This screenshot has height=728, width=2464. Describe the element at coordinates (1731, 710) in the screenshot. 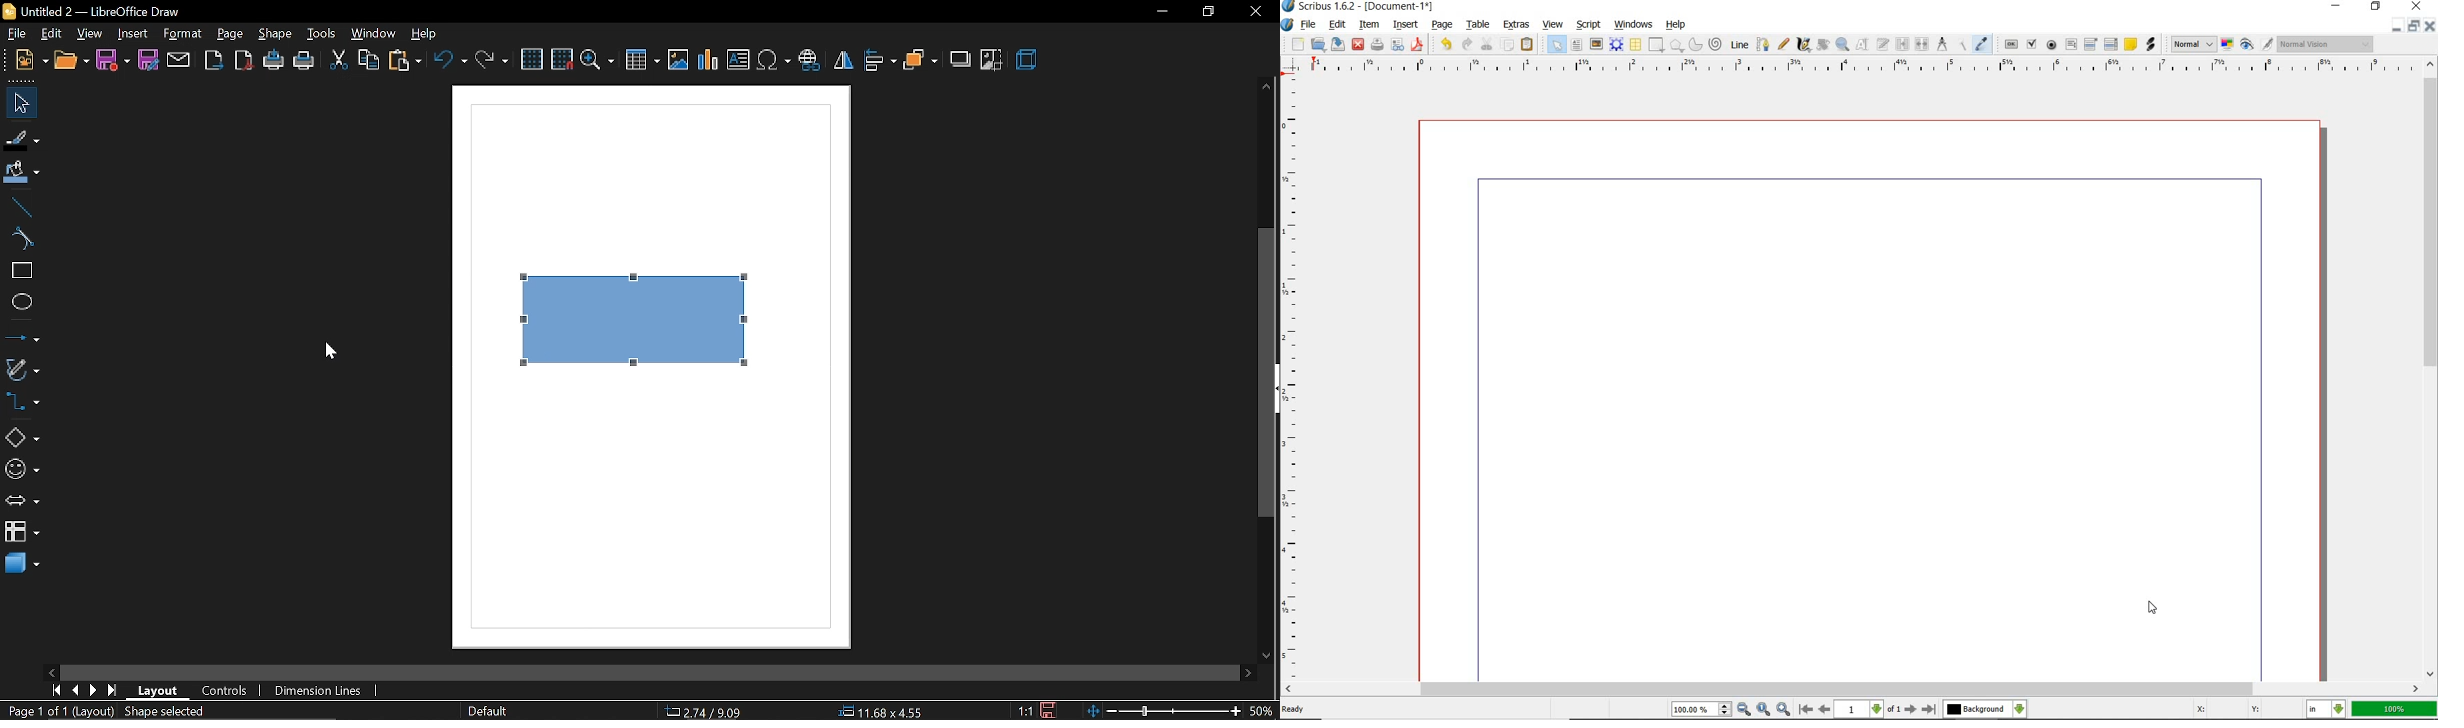

I see `zoom in/zoom to/zoom out` at that location.